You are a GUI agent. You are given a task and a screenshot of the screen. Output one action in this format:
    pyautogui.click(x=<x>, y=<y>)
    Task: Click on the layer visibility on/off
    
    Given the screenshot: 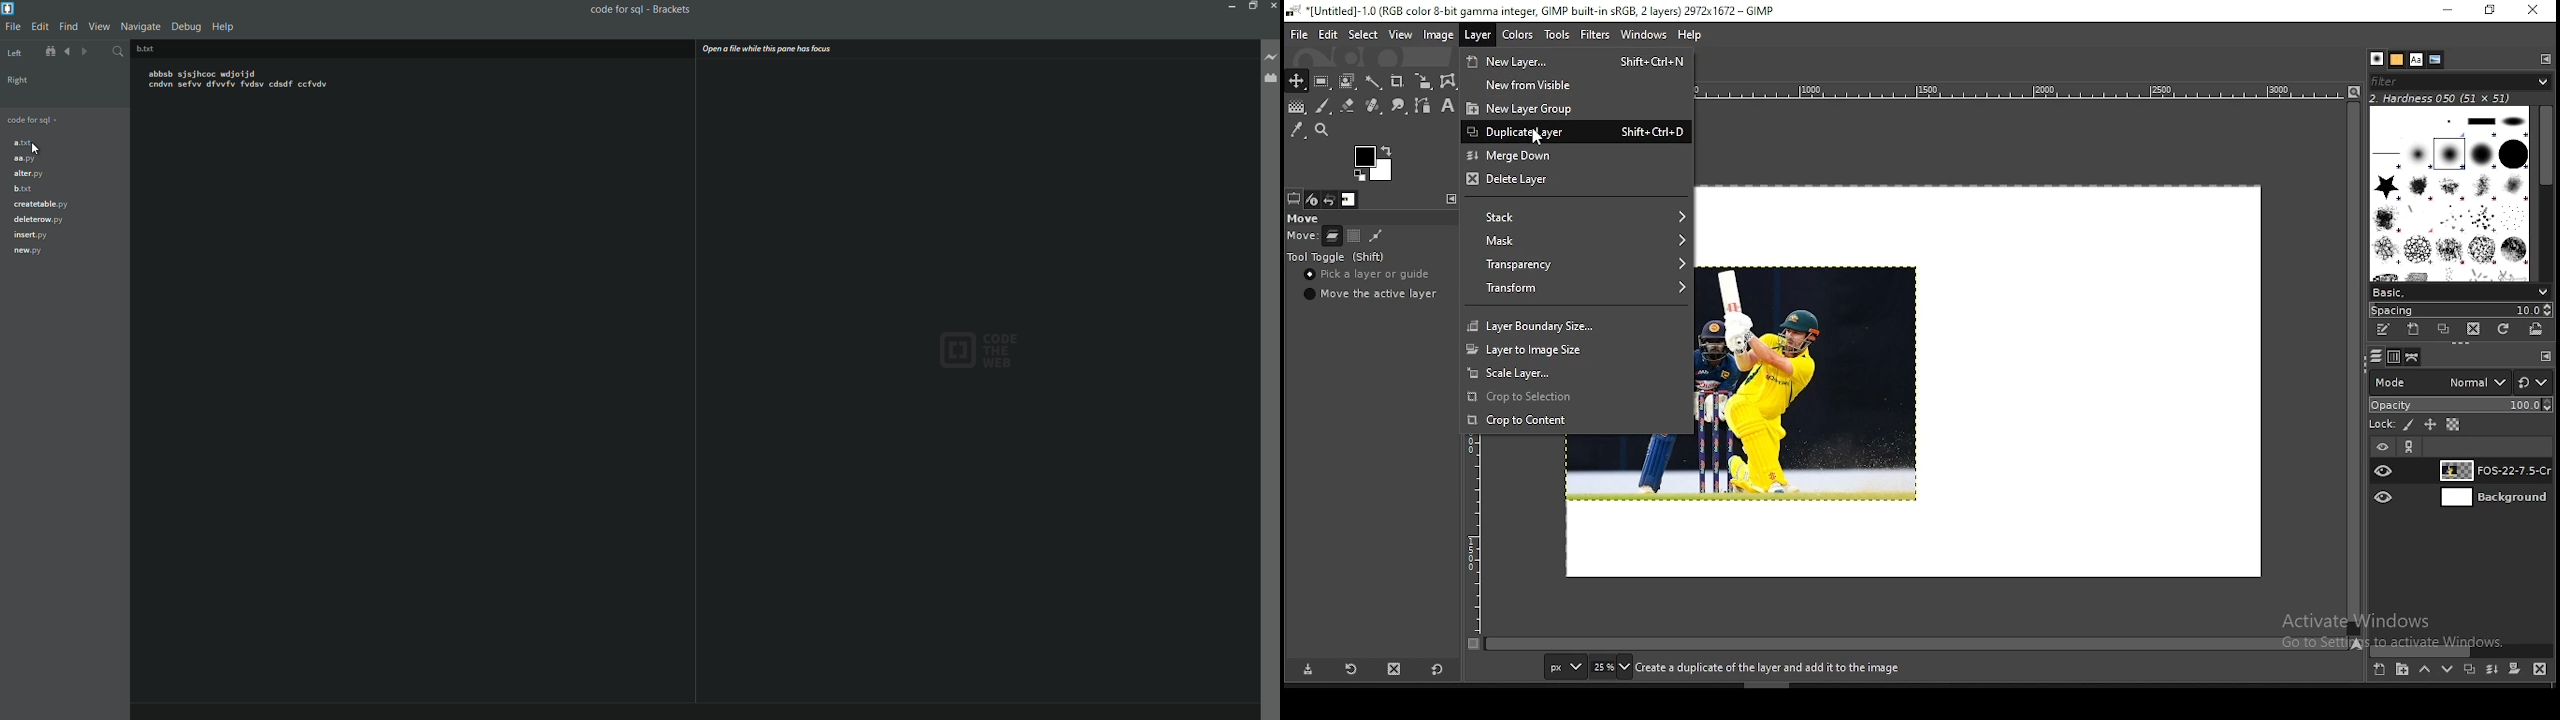 What is the action you would take?
    pyautogui.click(x=2384, y=470)
    